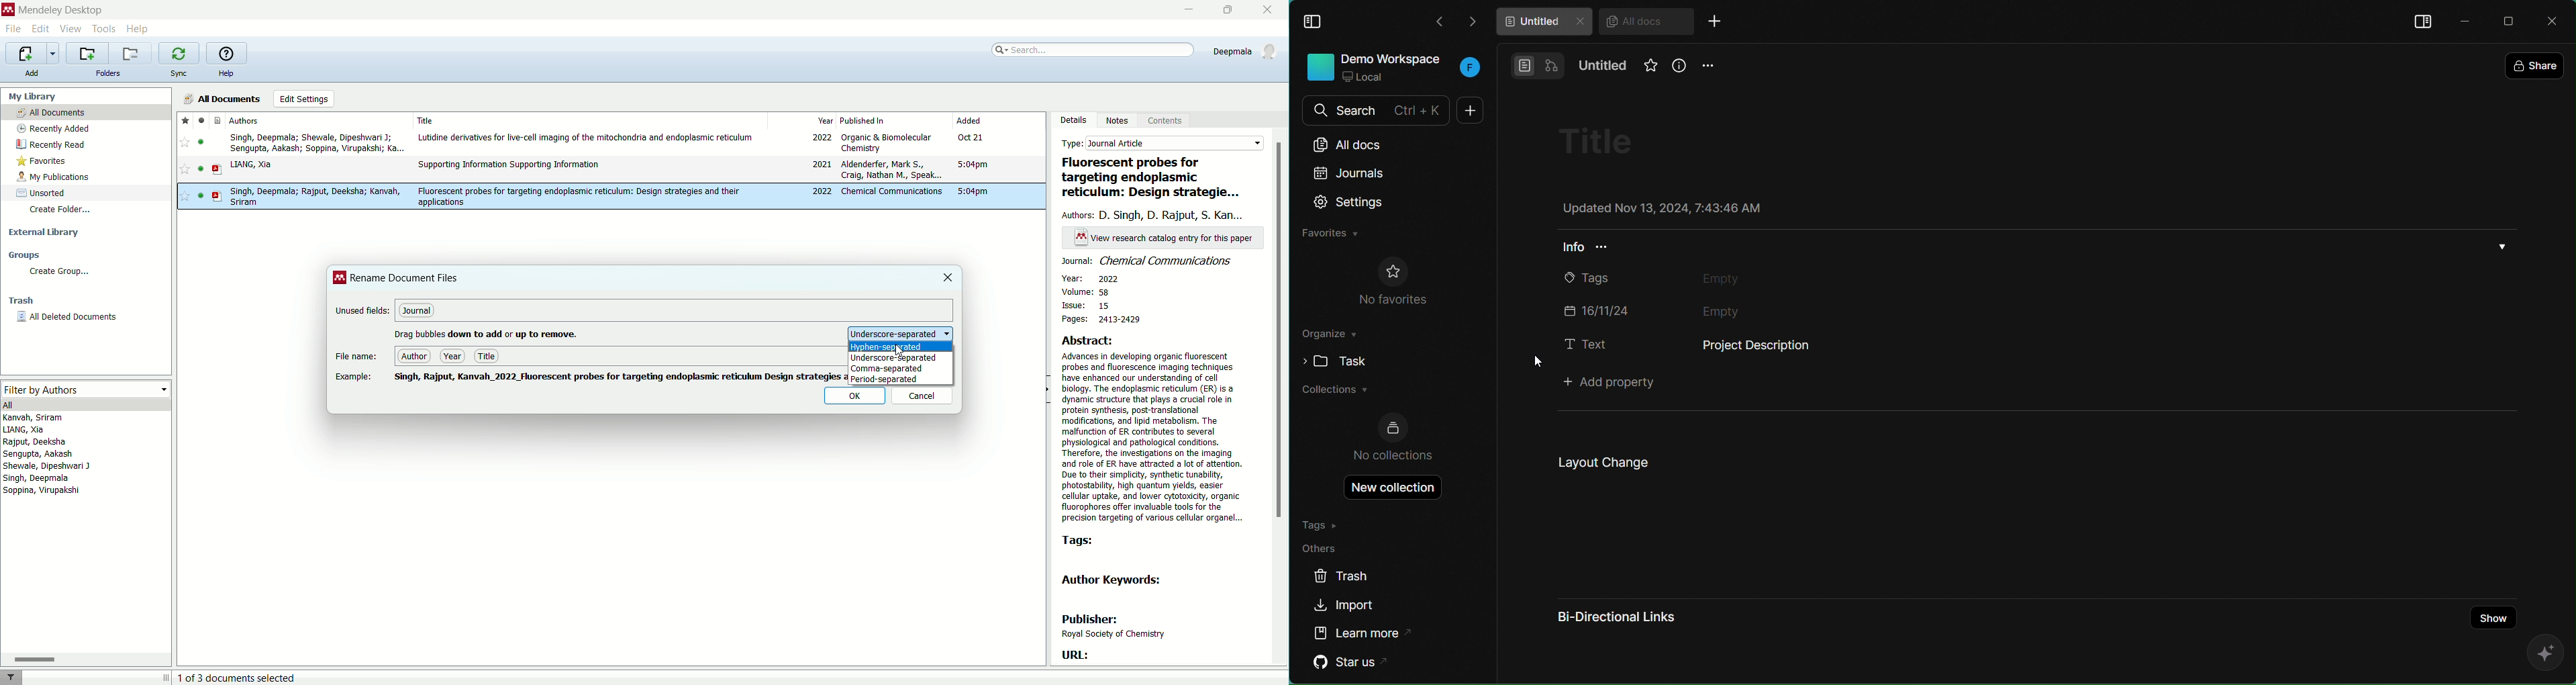 The height and width of the screenshot is (700, 2576). Describe the element at coordinates (1150, 261) in the screenshot. I see `journal name` at that location.